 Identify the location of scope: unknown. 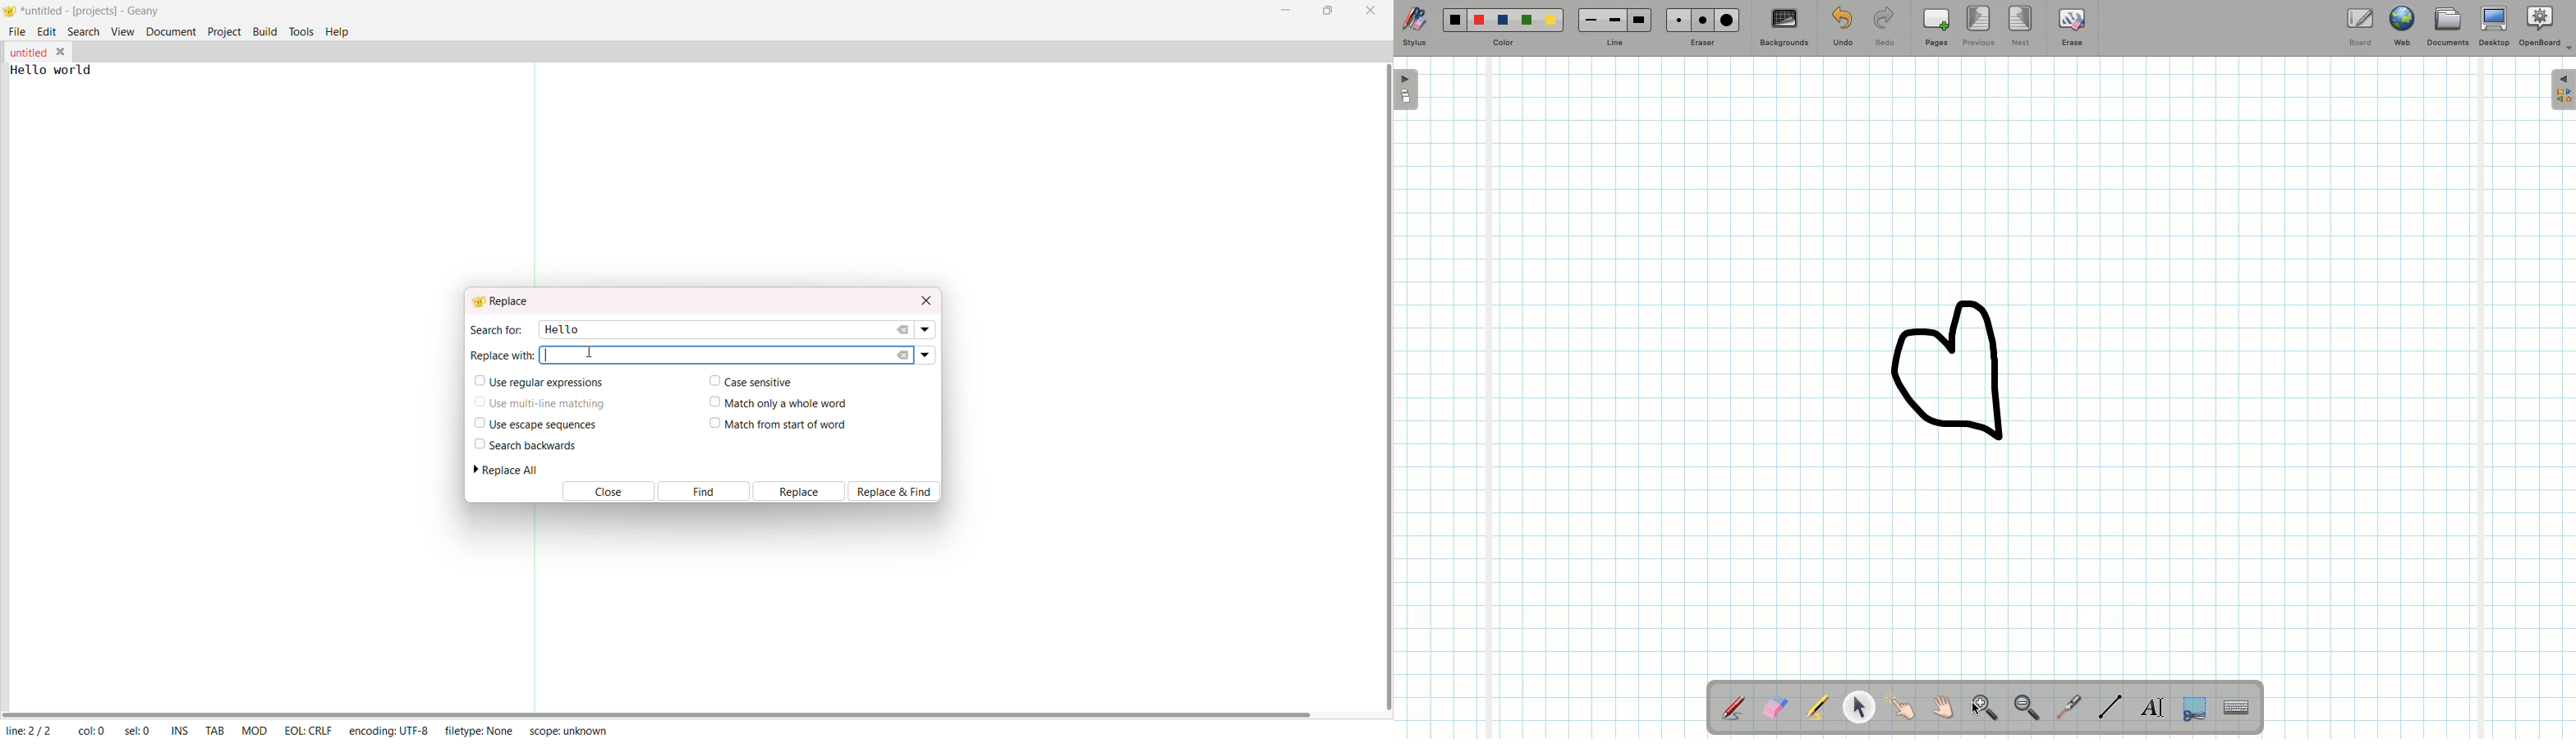
(570, 730).